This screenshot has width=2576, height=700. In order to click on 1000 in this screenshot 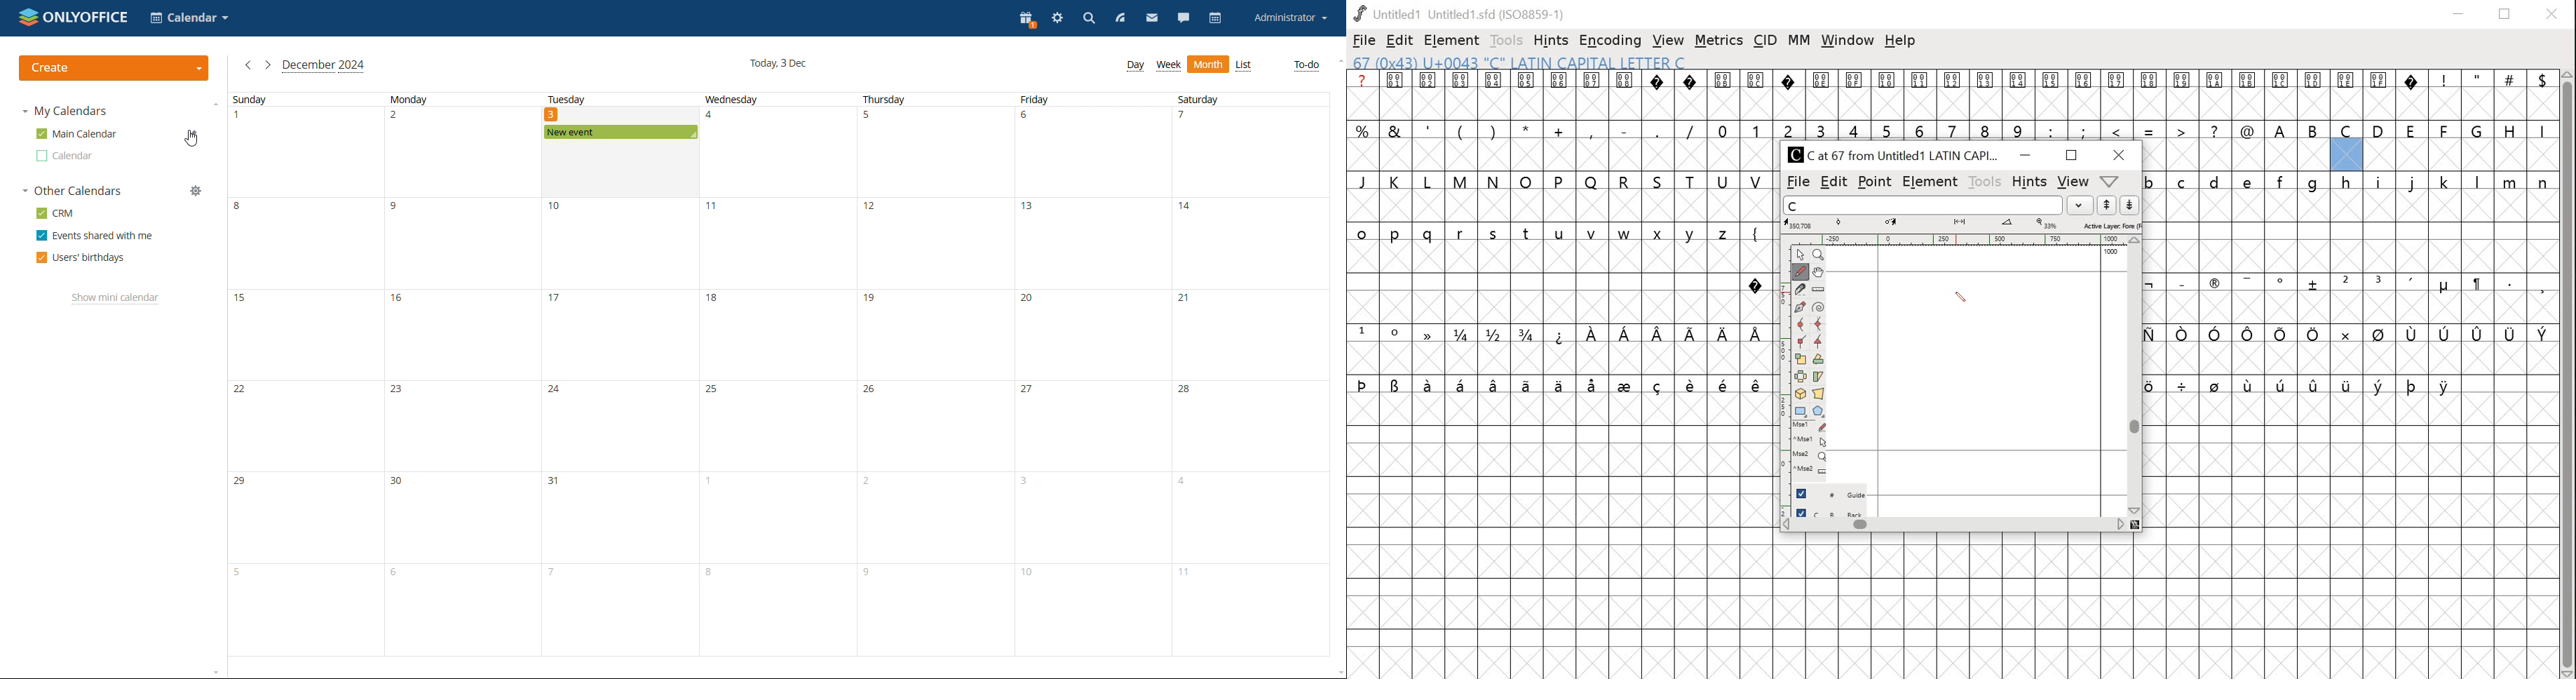, I will do `click(2112, 252)`.